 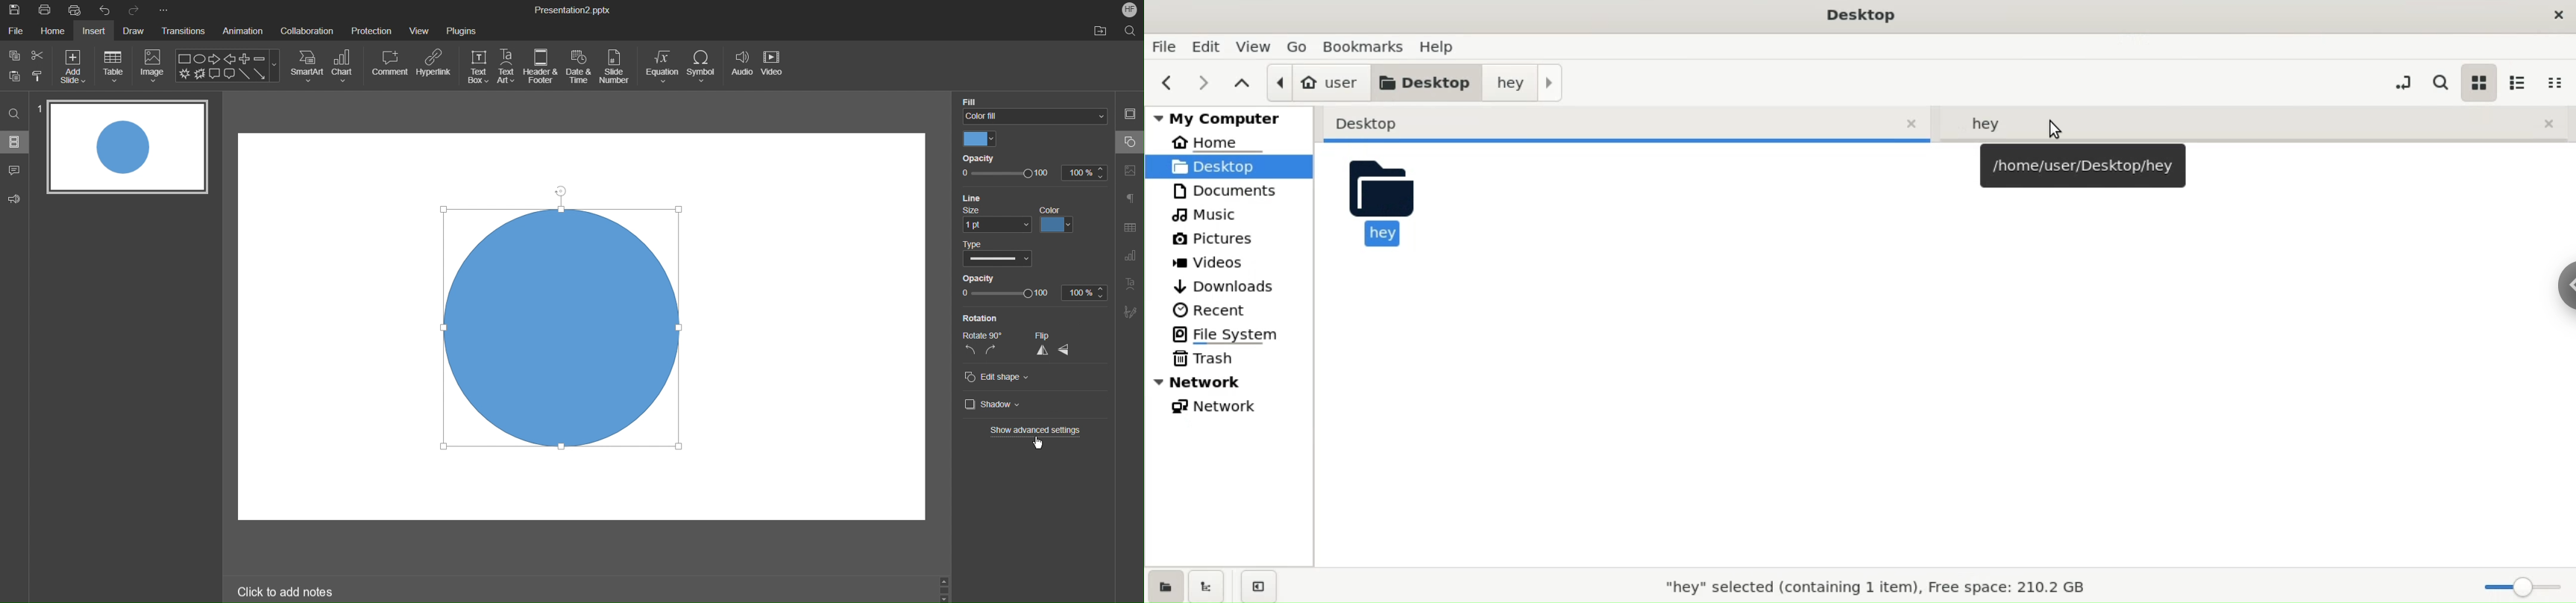 What do you see at coordinates (992, 350) in the screenshot?
I see `right` at bounding box center [992, 350].